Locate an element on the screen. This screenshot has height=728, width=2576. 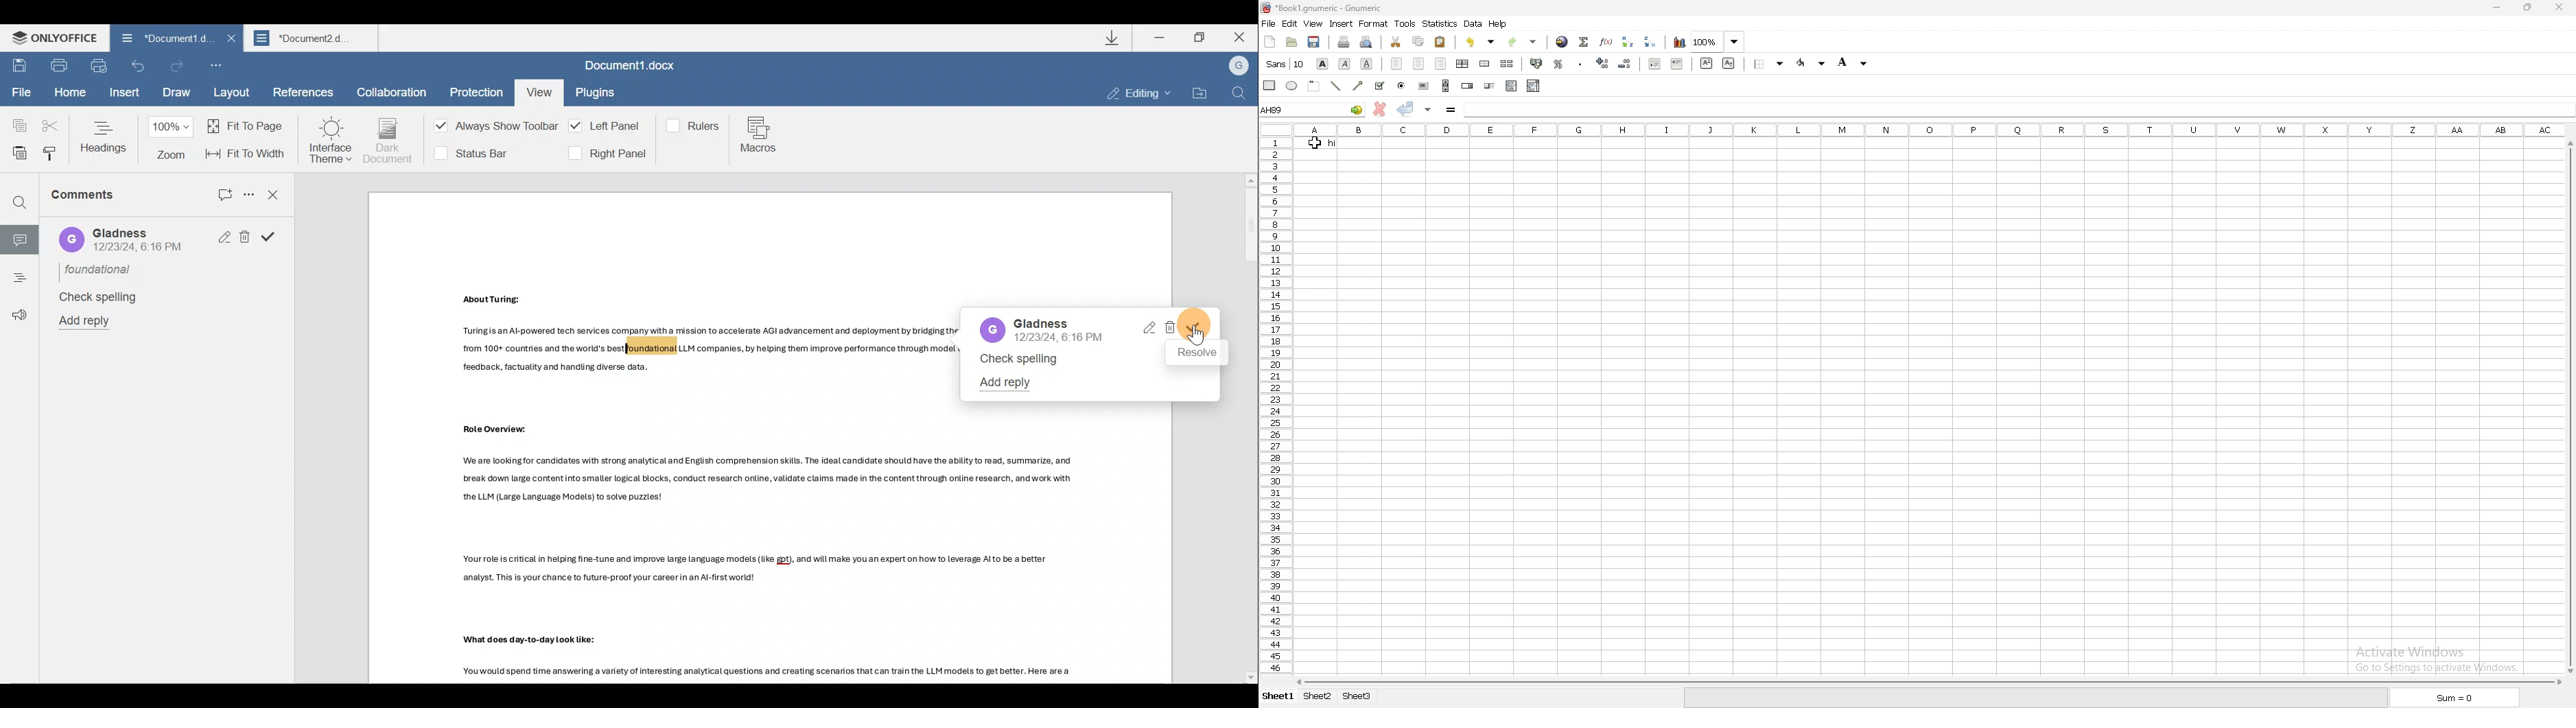
 is located at coordinates (758, 568).